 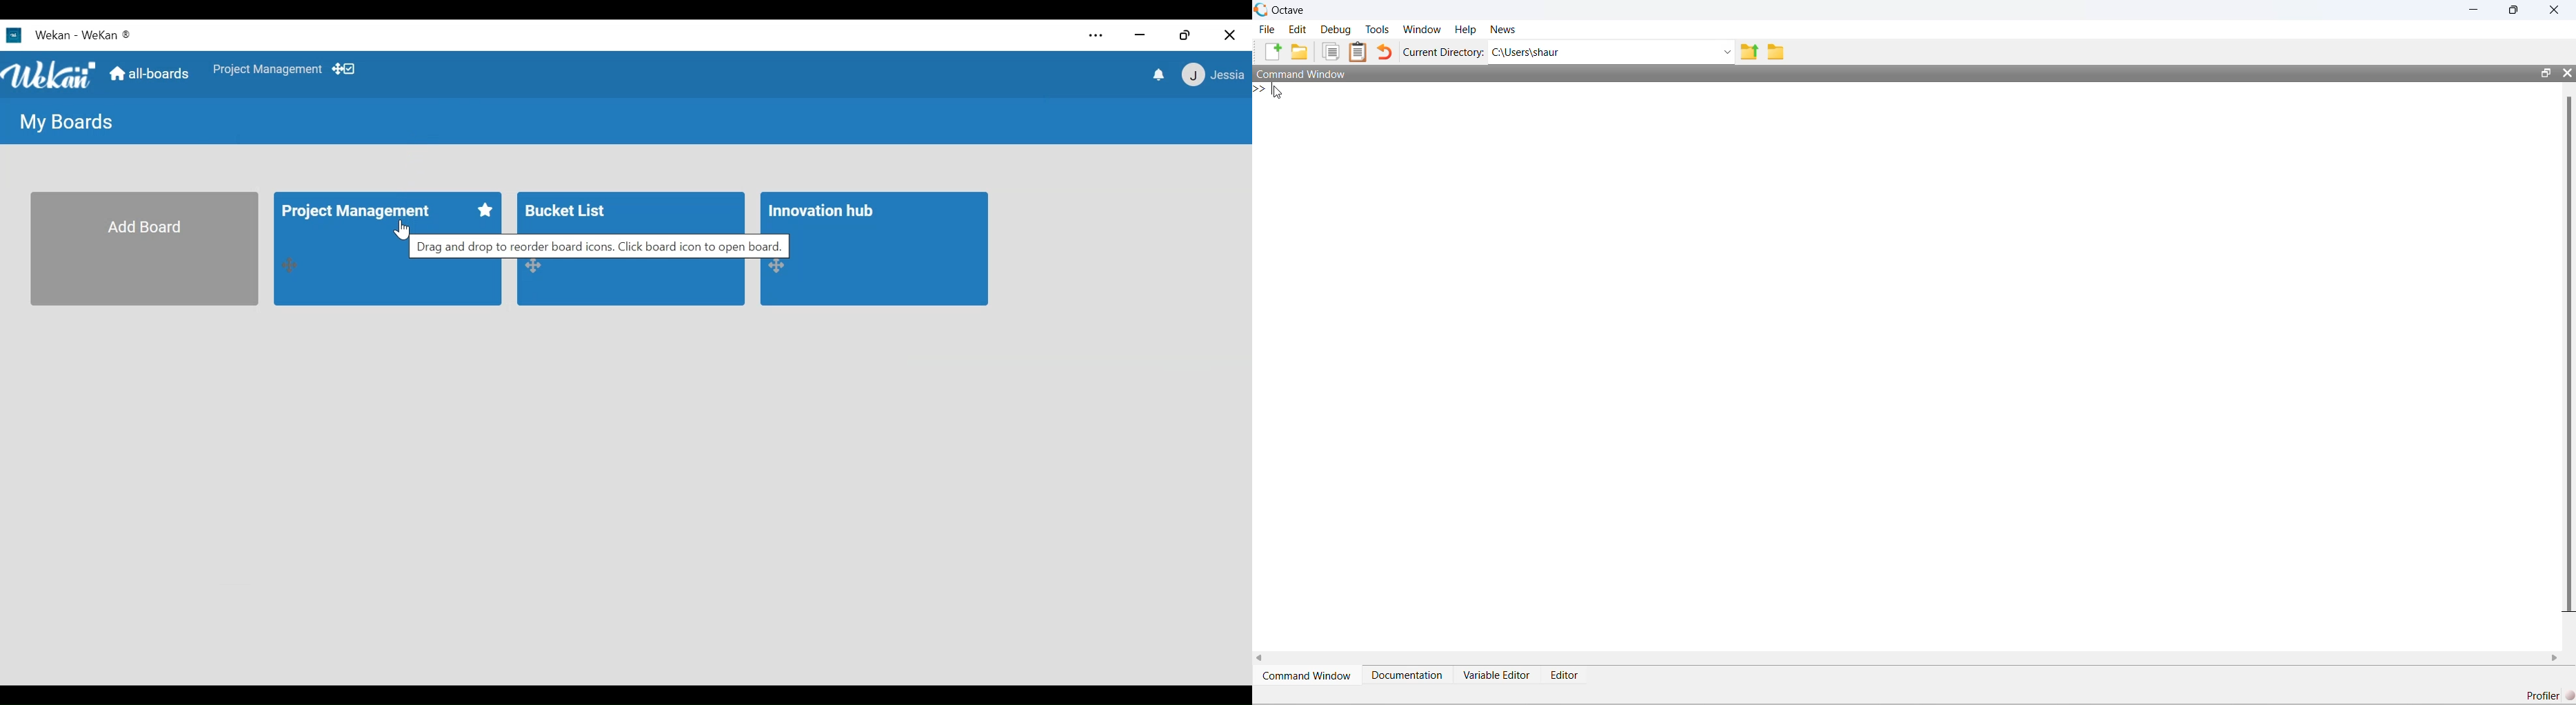 What do you see at coordinates (1406, 674) in the screenshot?
I see `Documentation` at bounding box center [1406, 674].